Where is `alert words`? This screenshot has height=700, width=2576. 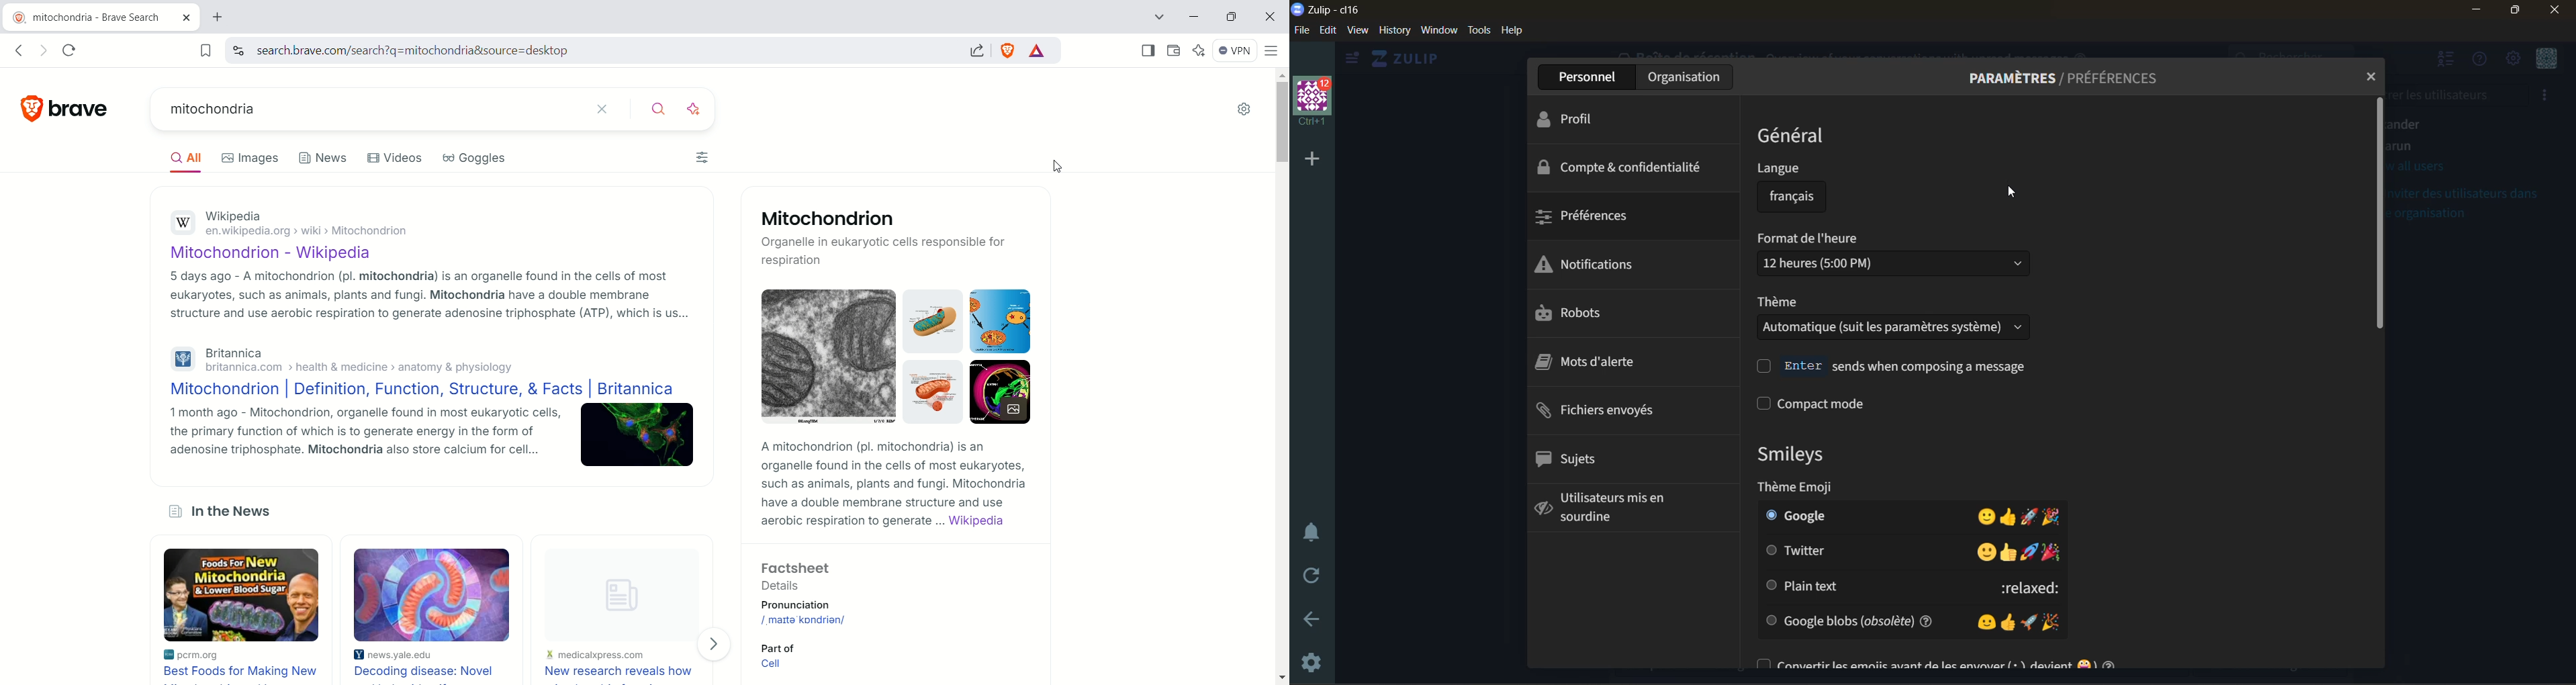
alert words is located at coordinates (1582, 365).